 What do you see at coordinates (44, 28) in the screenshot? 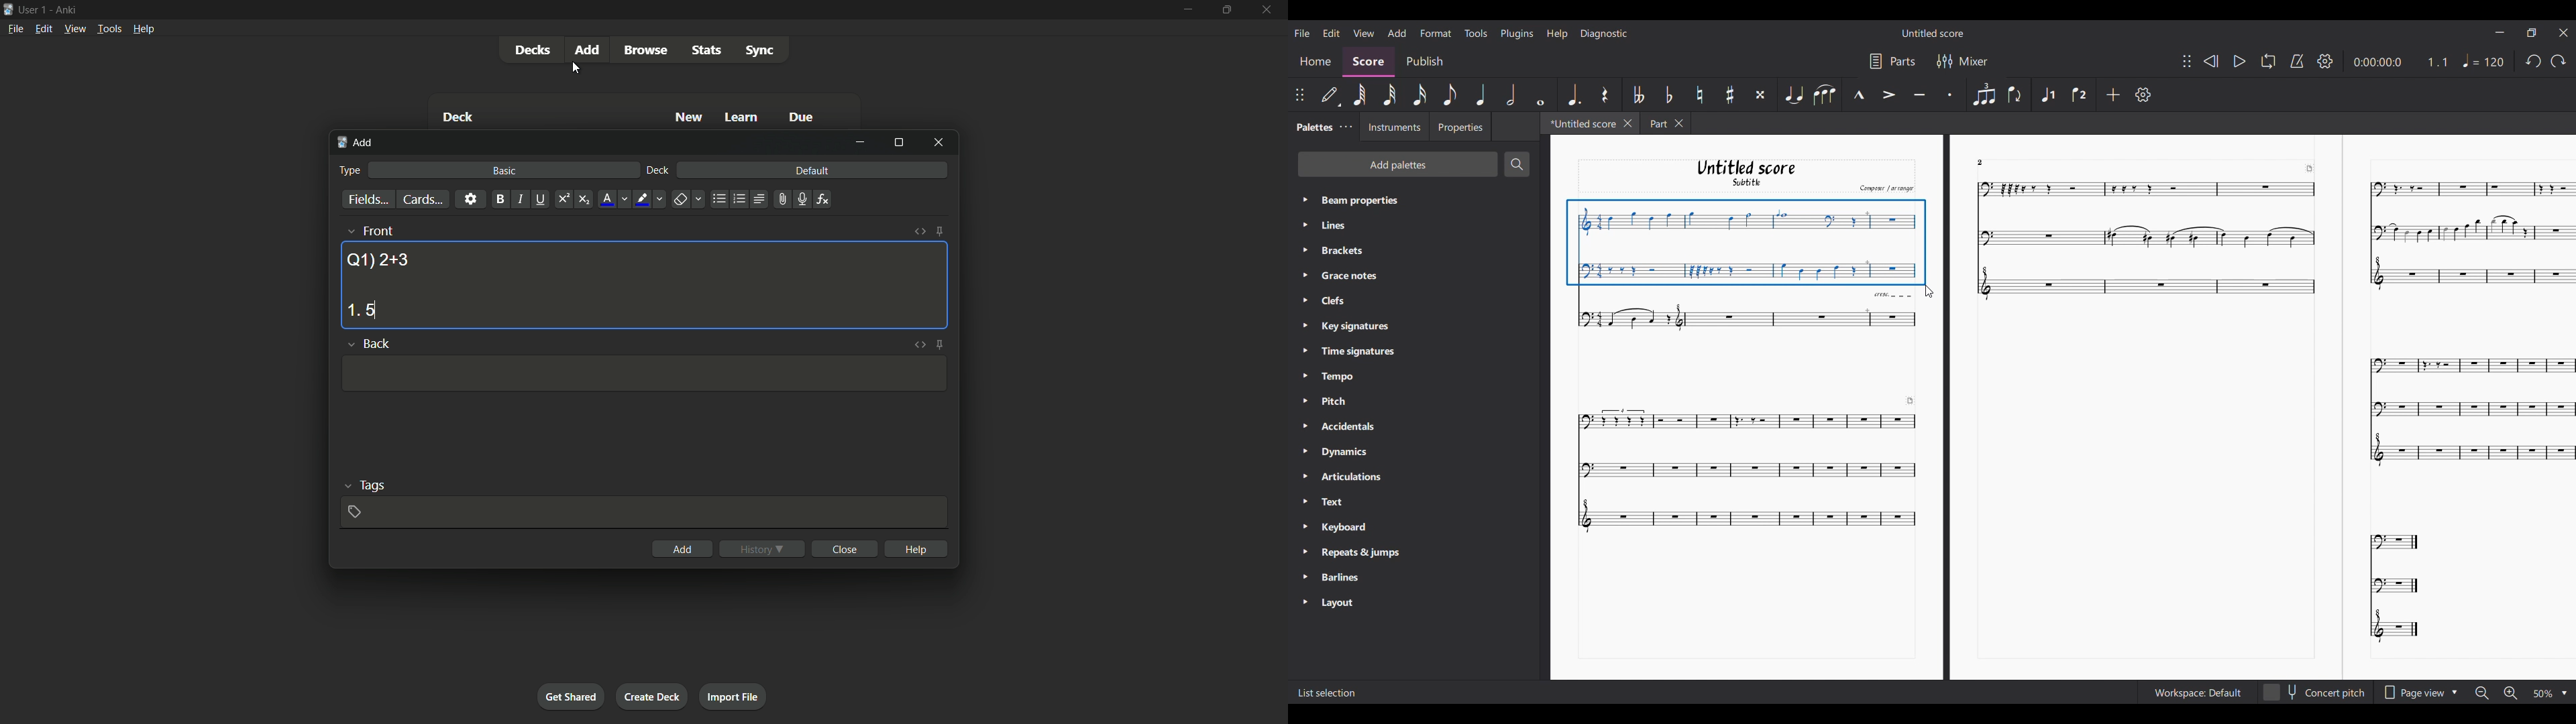
I see `edit menu` at bounding box center [44, 28].